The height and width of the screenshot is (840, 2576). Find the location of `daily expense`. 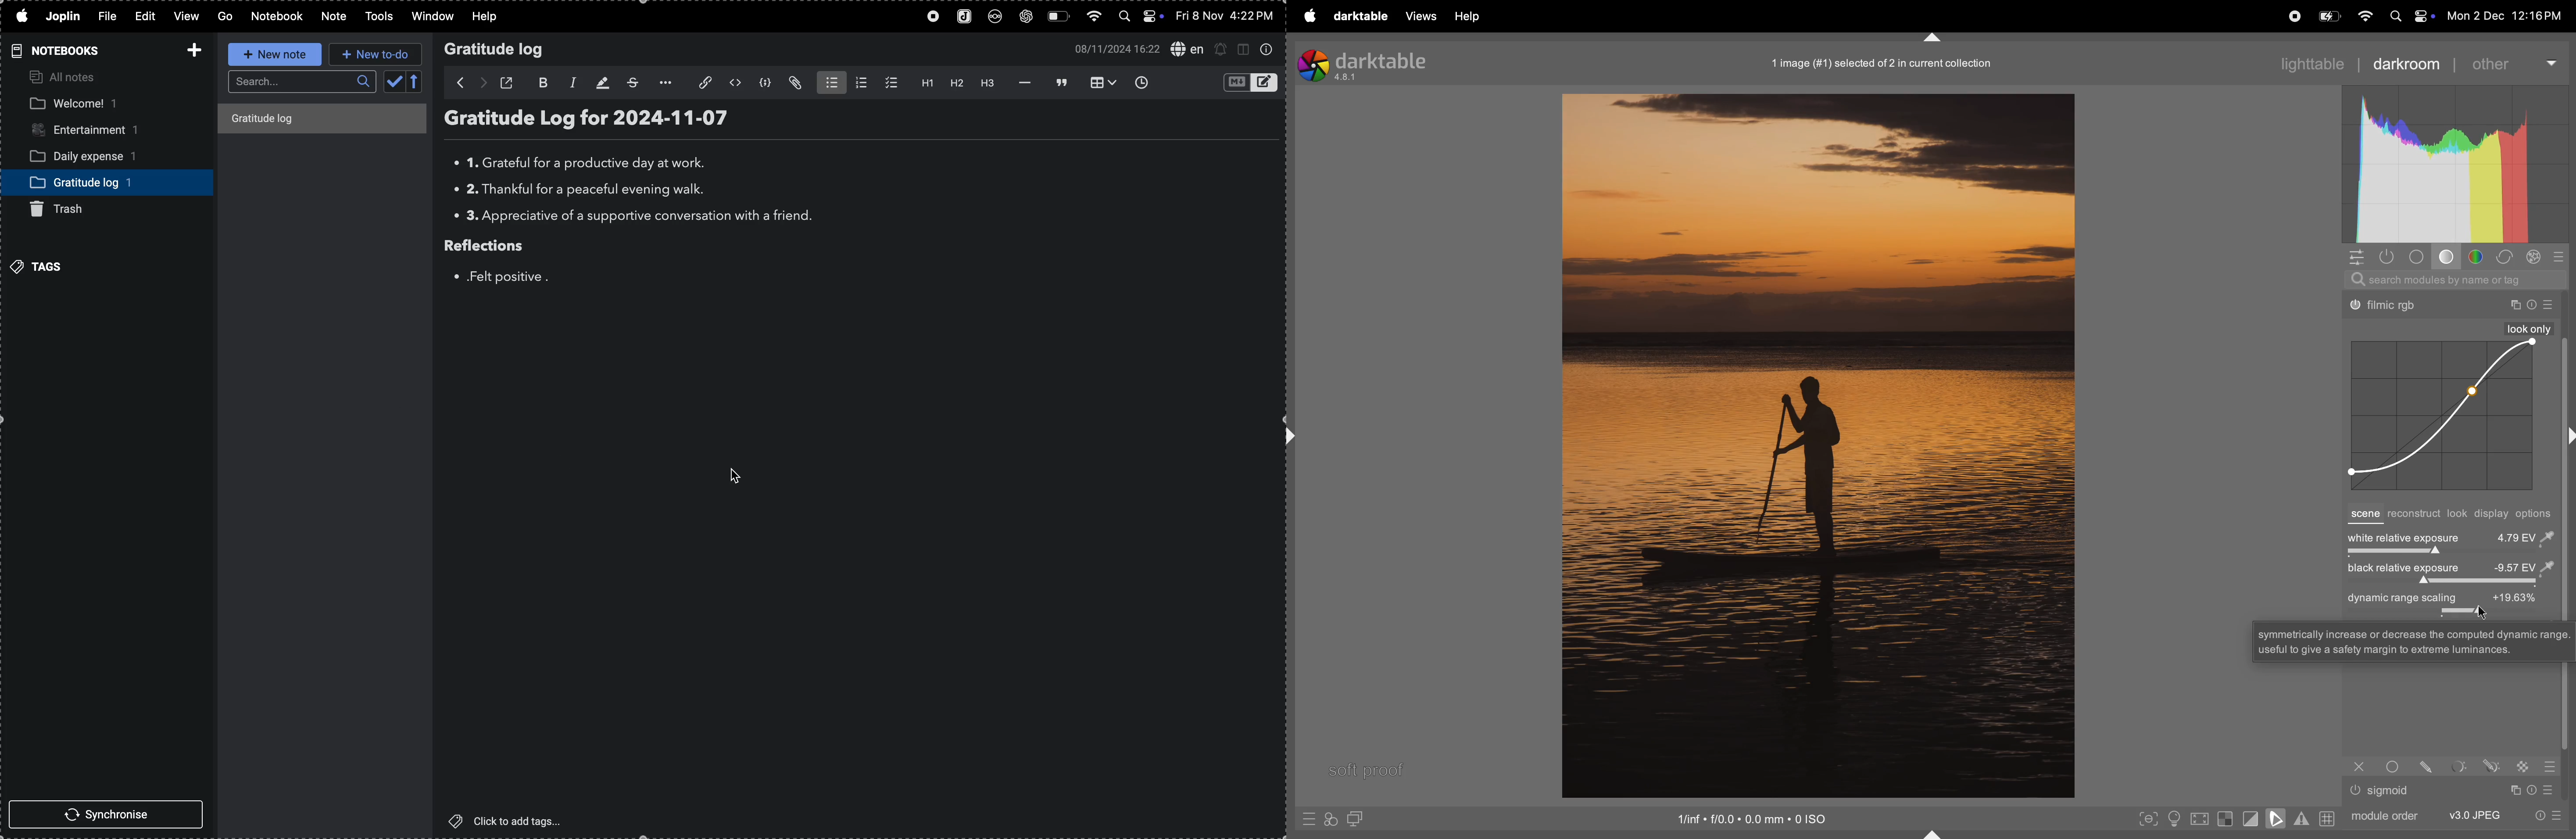

daily expense is located at coordinates (93, 156).